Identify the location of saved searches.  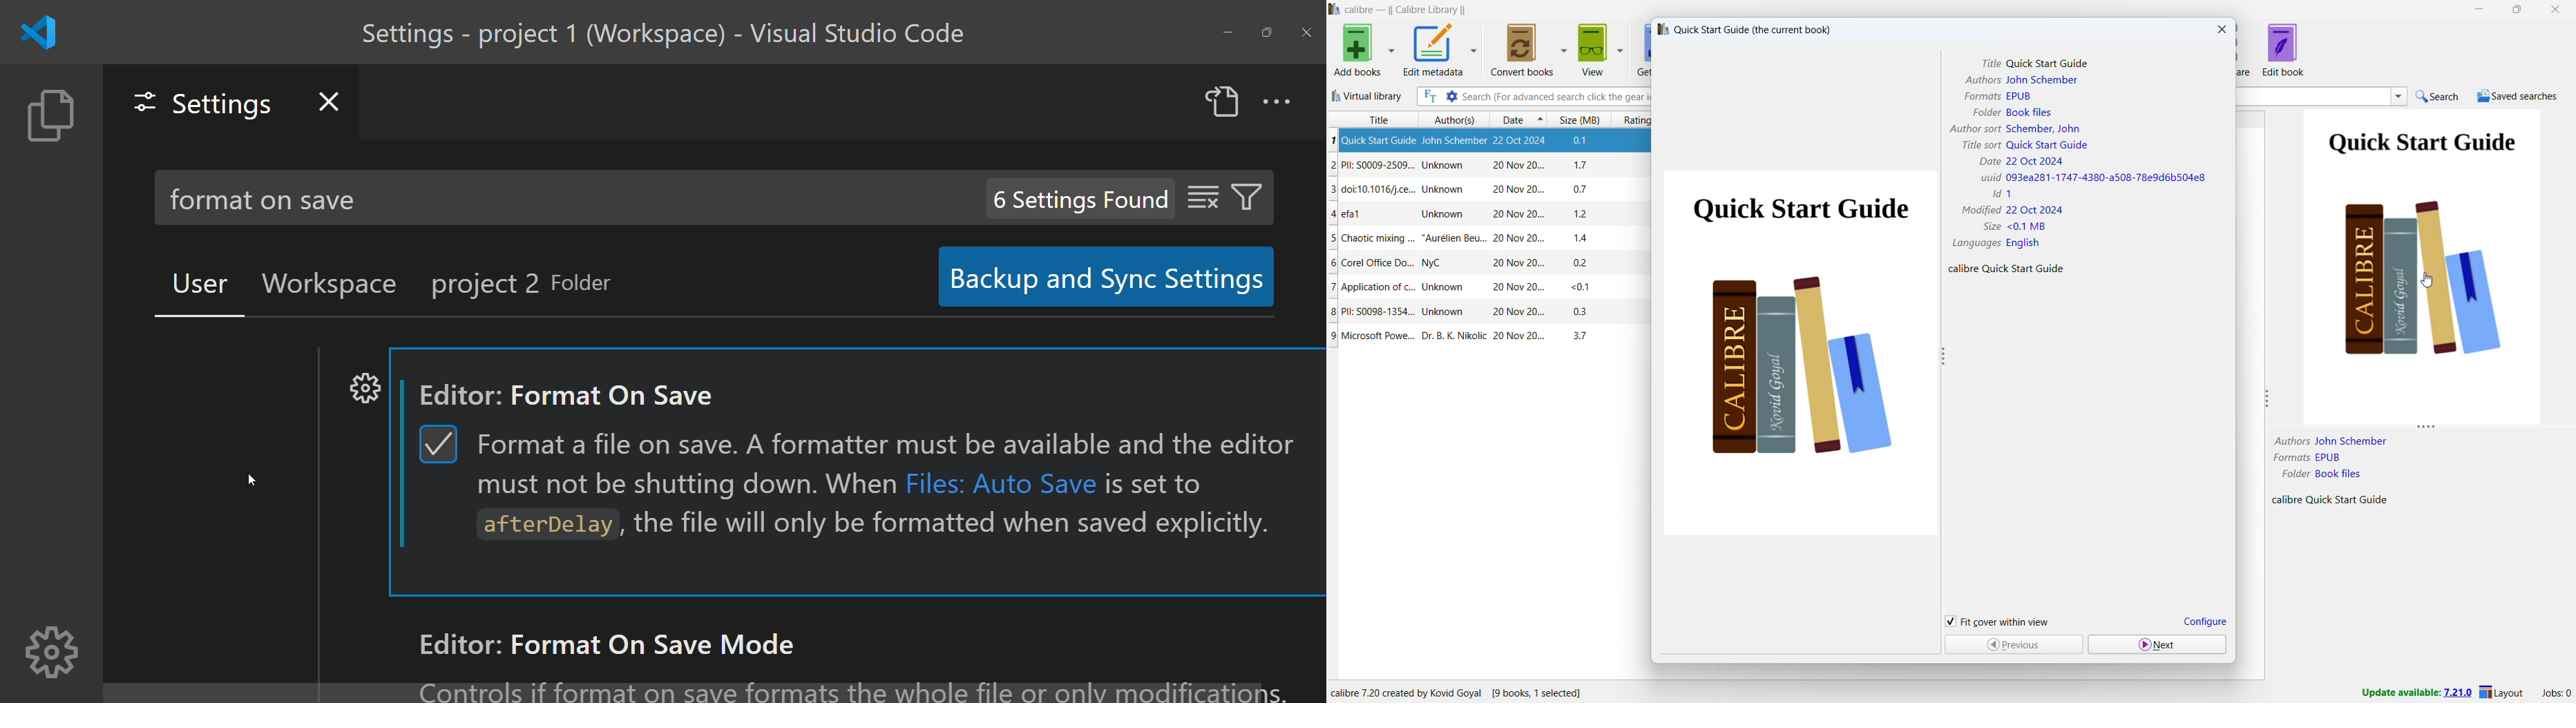
(2518, 96).